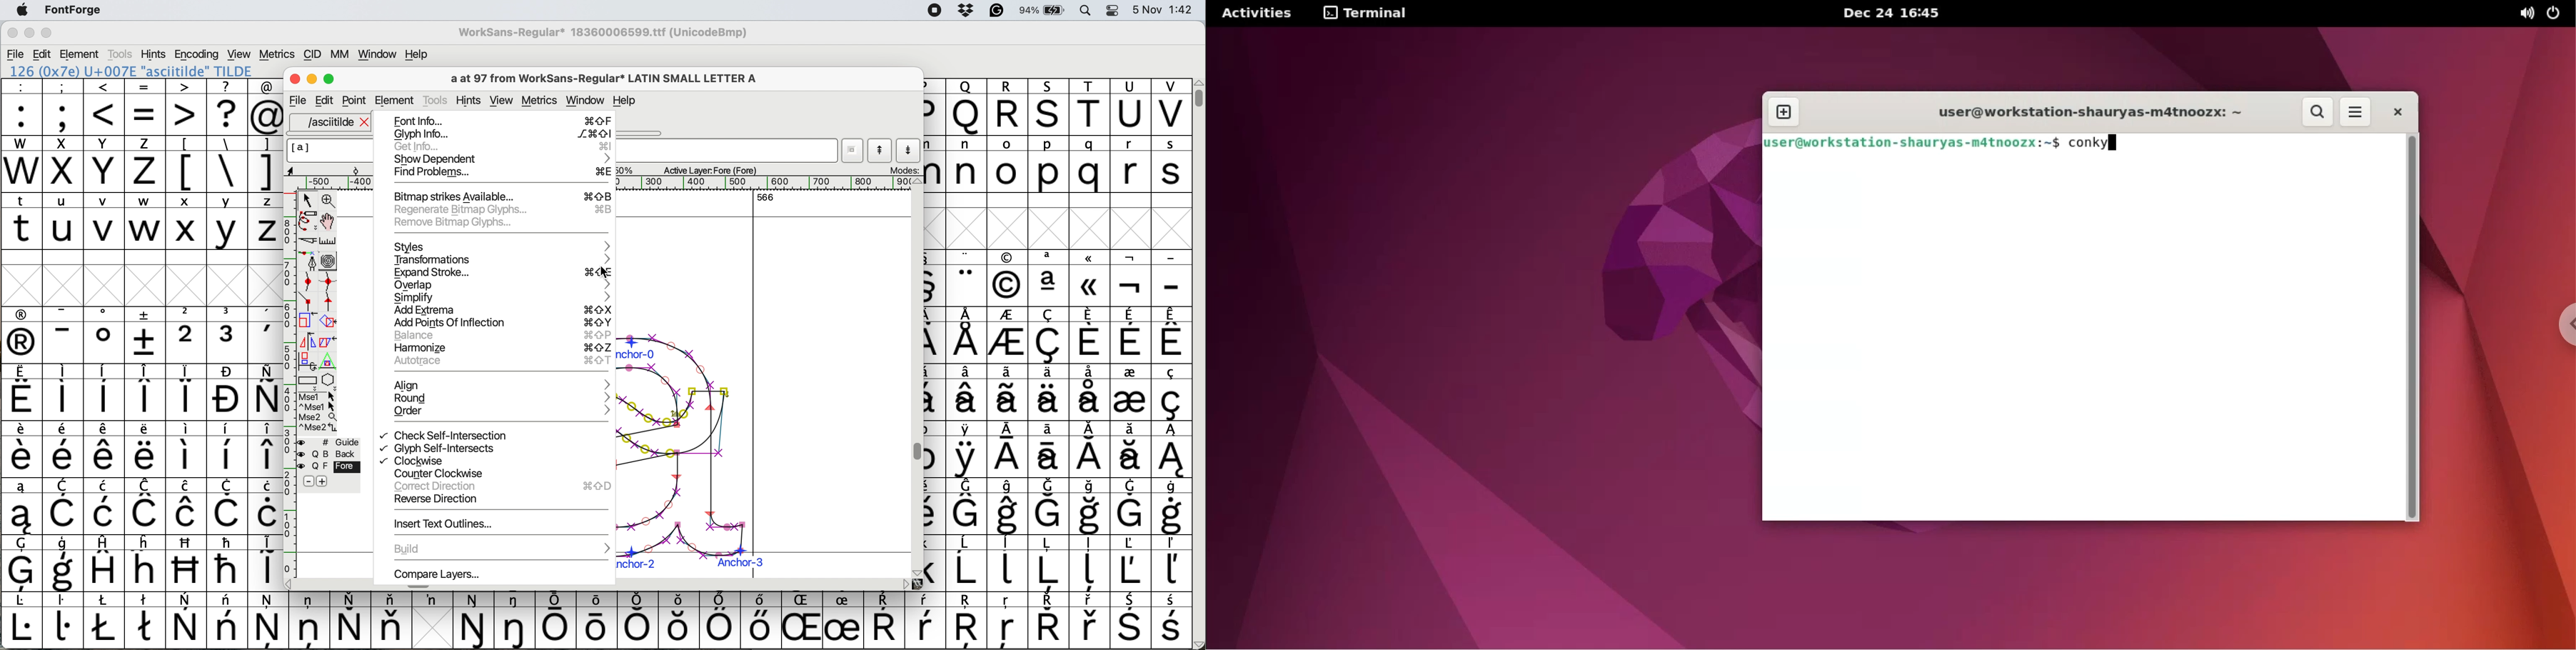 This screenshot has width=2576, height=672. I want to click on symbol, so click(1171, 450).